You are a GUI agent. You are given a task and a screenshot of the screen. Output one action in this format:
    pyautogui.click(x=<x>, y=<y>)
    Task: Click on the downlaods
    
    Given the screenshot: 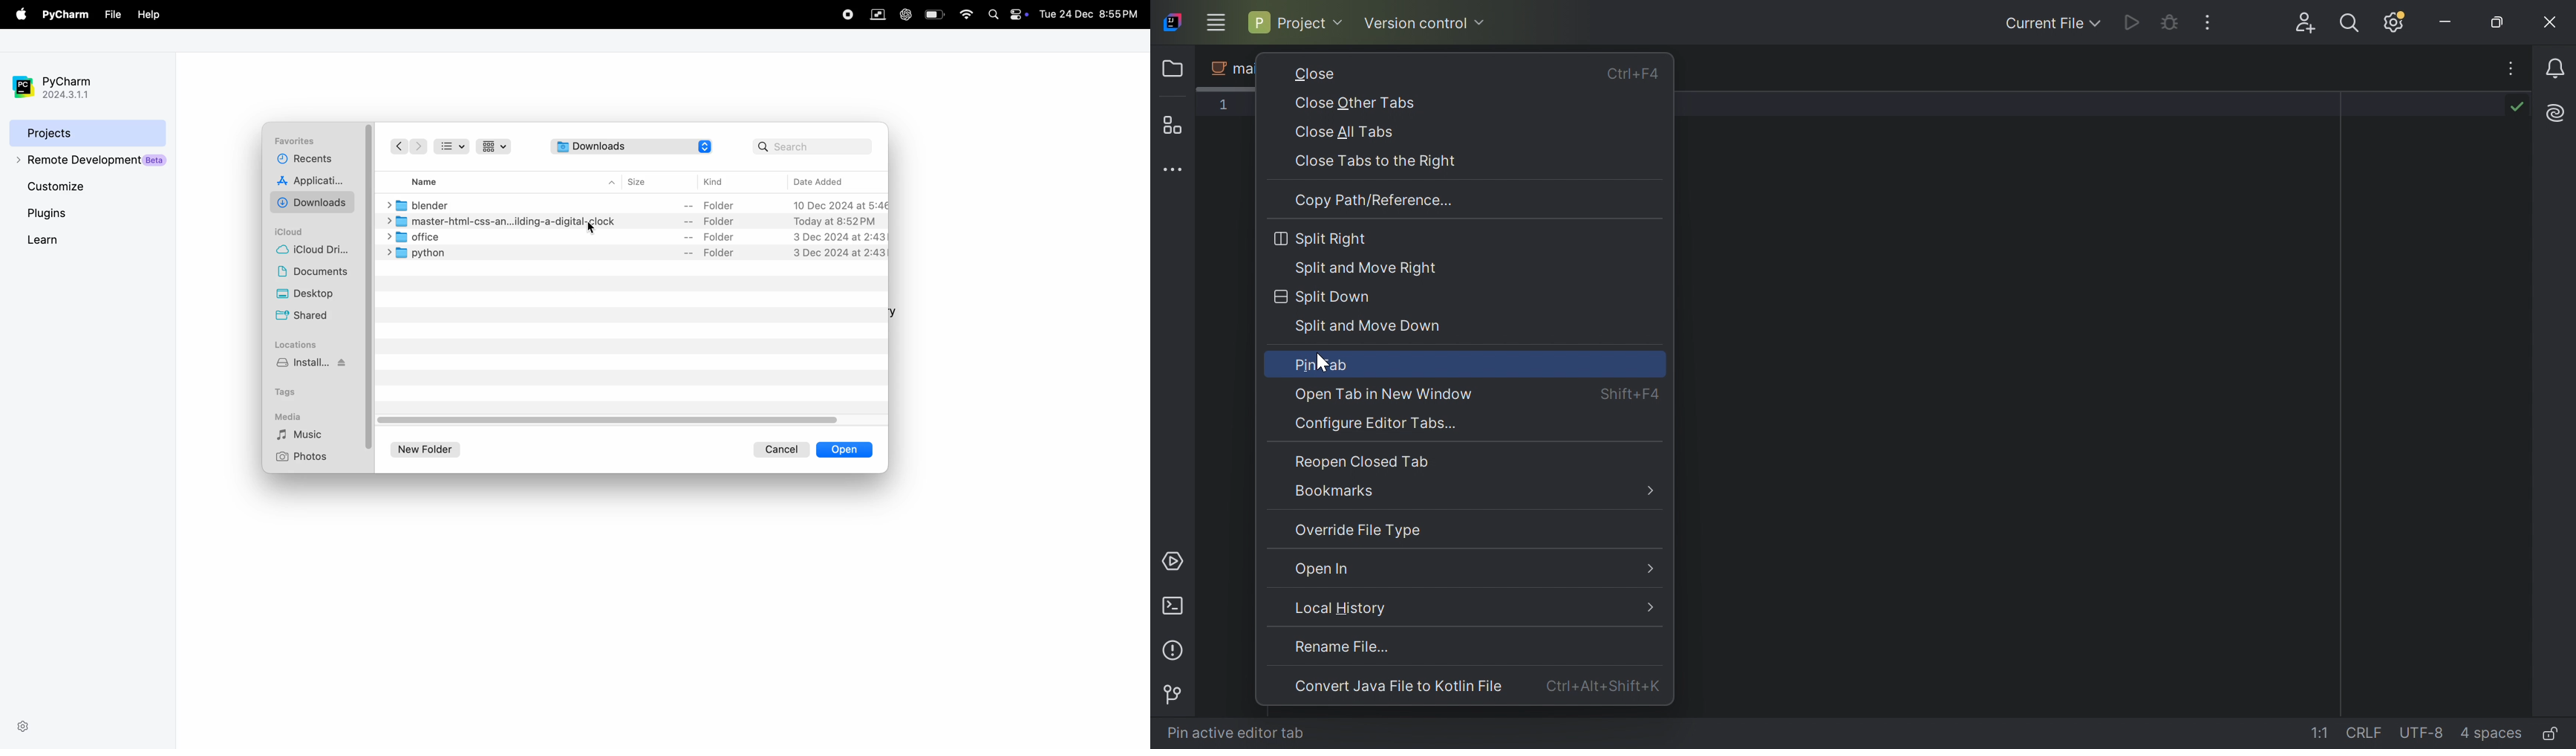 What is the action you would take?
    pyautogui.click(x=315, y=202)
    